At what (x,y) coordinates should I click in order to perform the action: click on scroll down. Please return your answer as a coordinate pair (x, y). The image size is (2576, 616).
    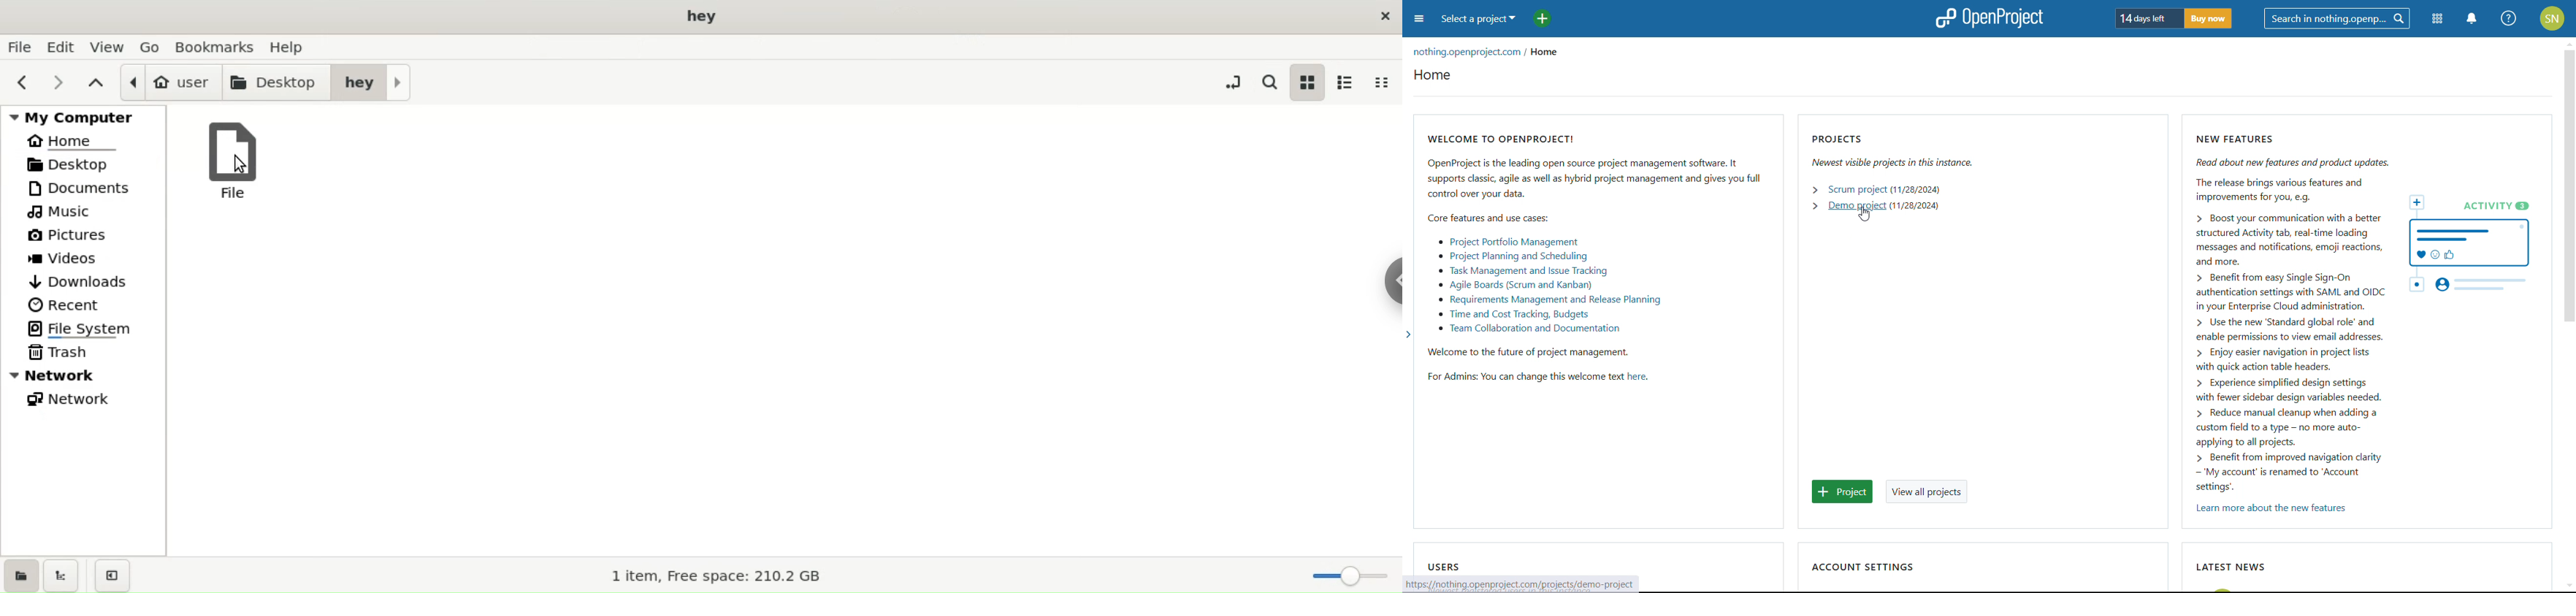
    Looking at the image, I should click on (2569, 586).